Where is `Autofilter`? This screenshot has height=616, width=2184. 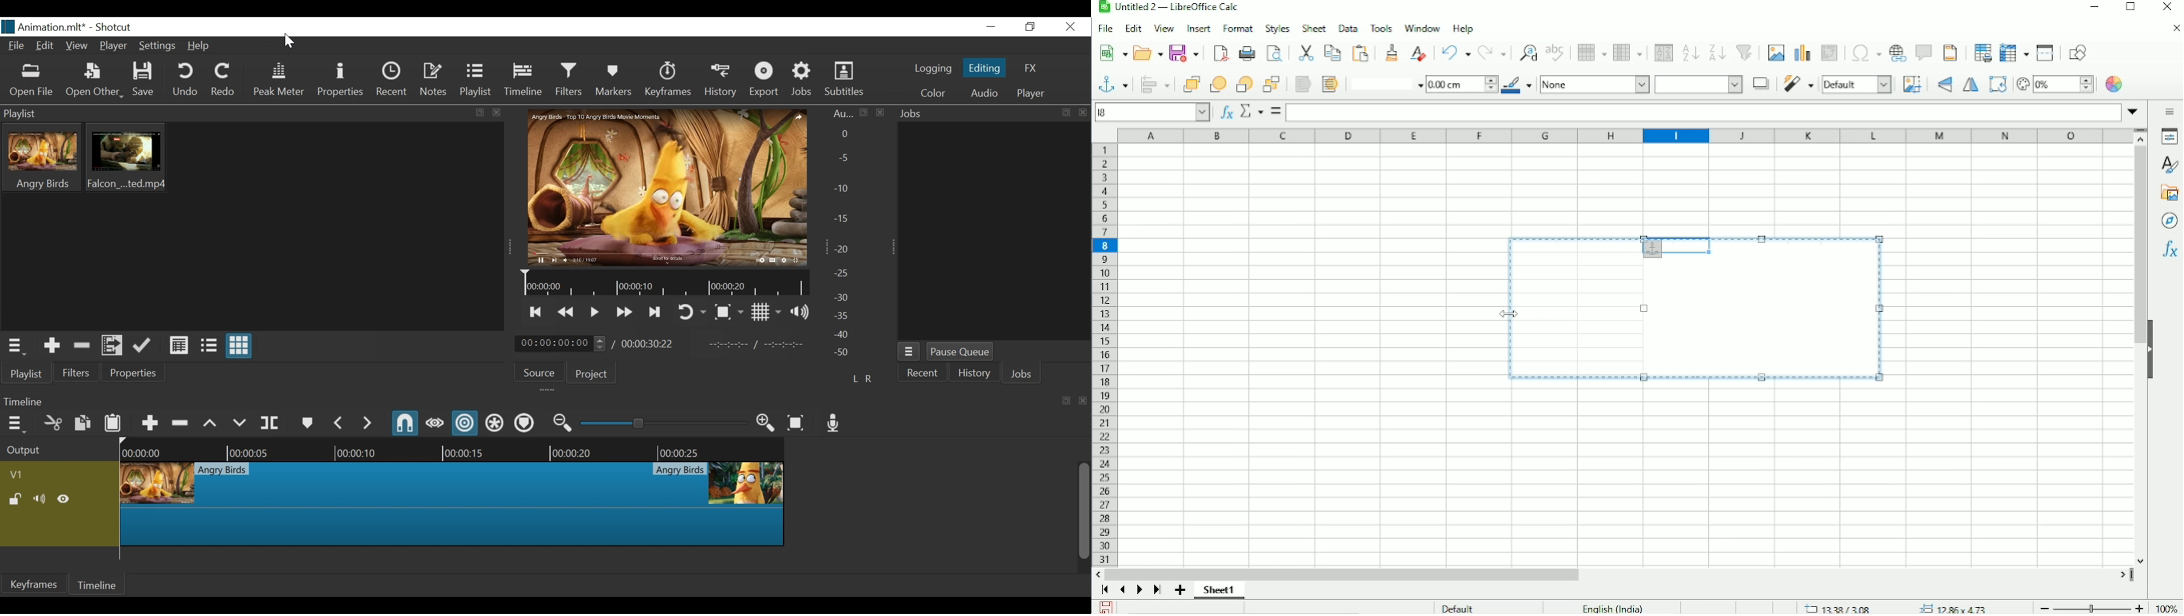 Autofilter is located at coordinates (1745, 53).